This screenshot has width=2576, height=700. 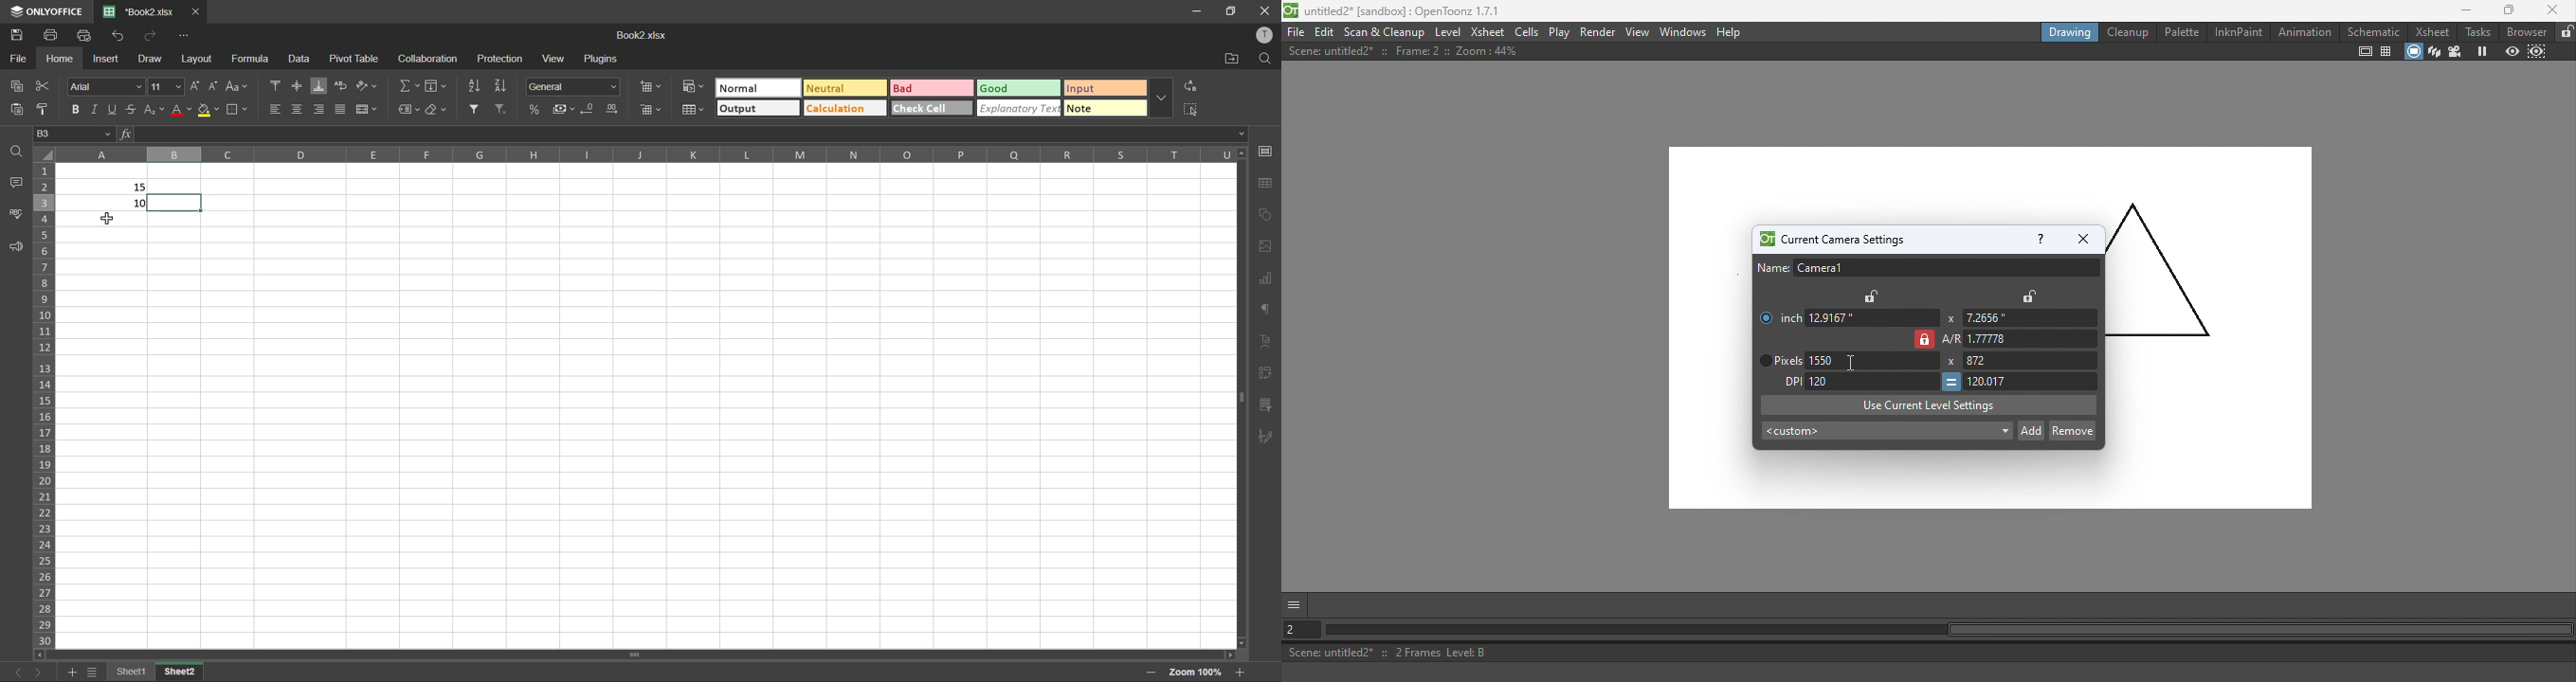 I want to click on bold, so click(x=74, y=107).